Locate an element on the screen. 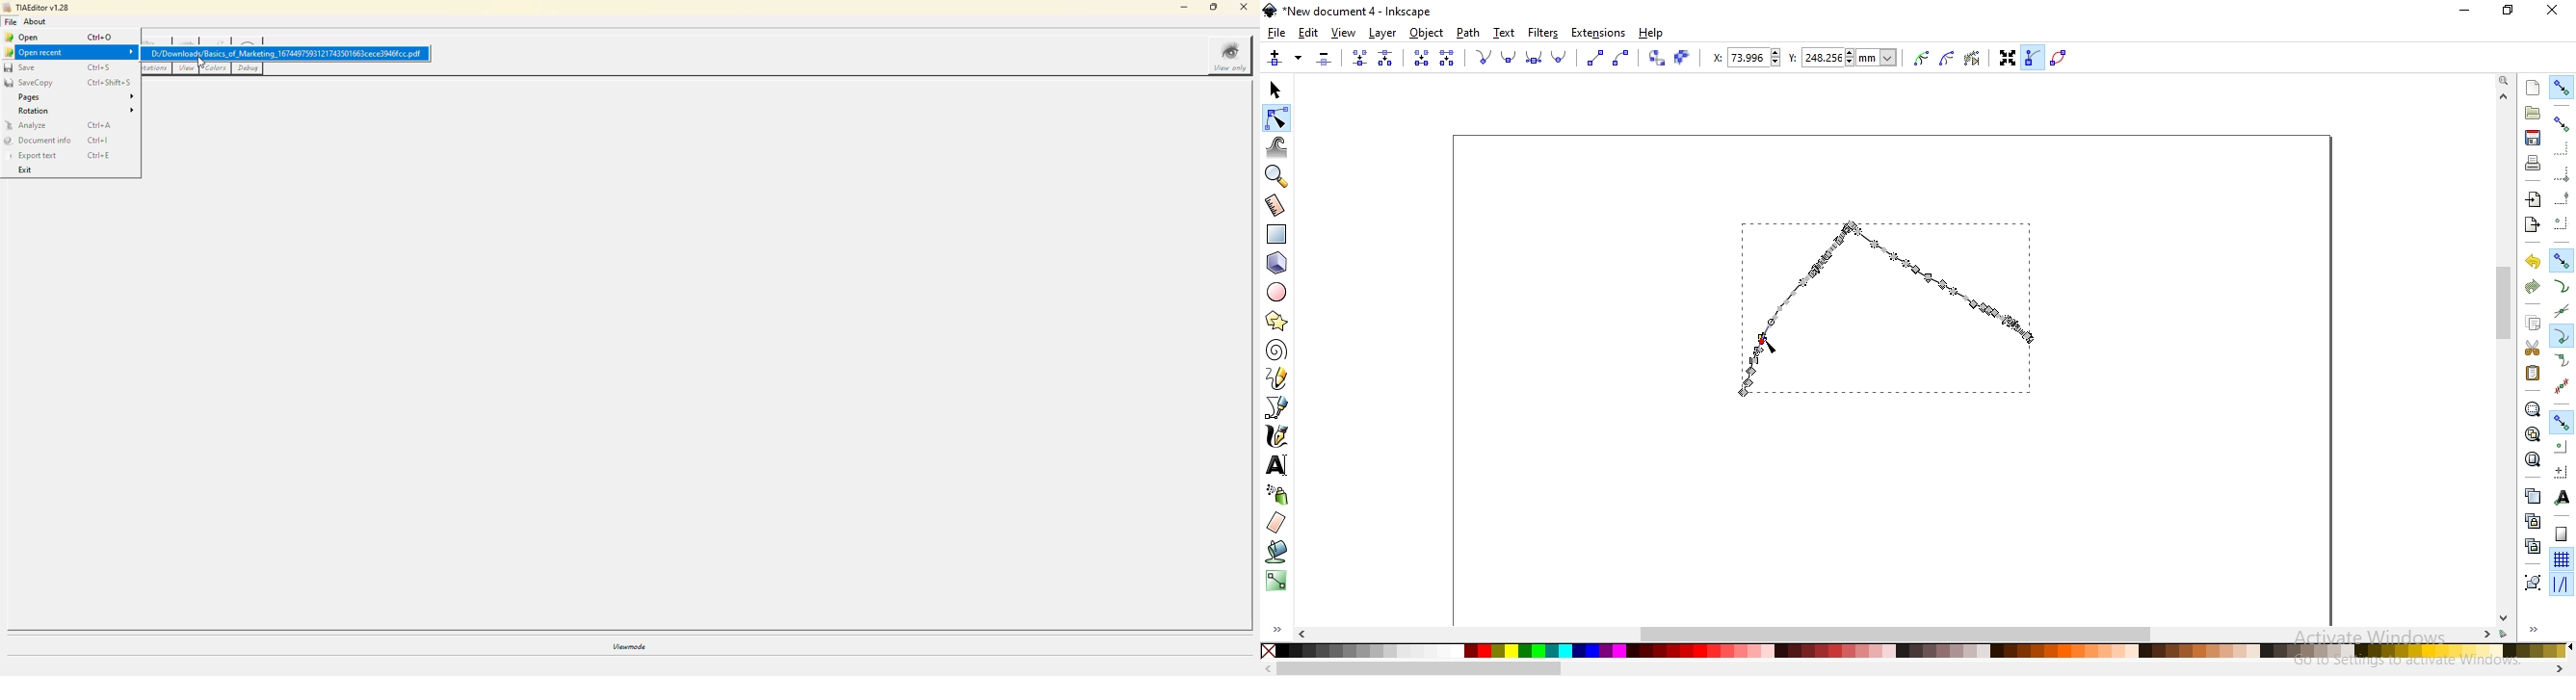 The image size is (2576, 700). close is located at coordinates (2551, 11).